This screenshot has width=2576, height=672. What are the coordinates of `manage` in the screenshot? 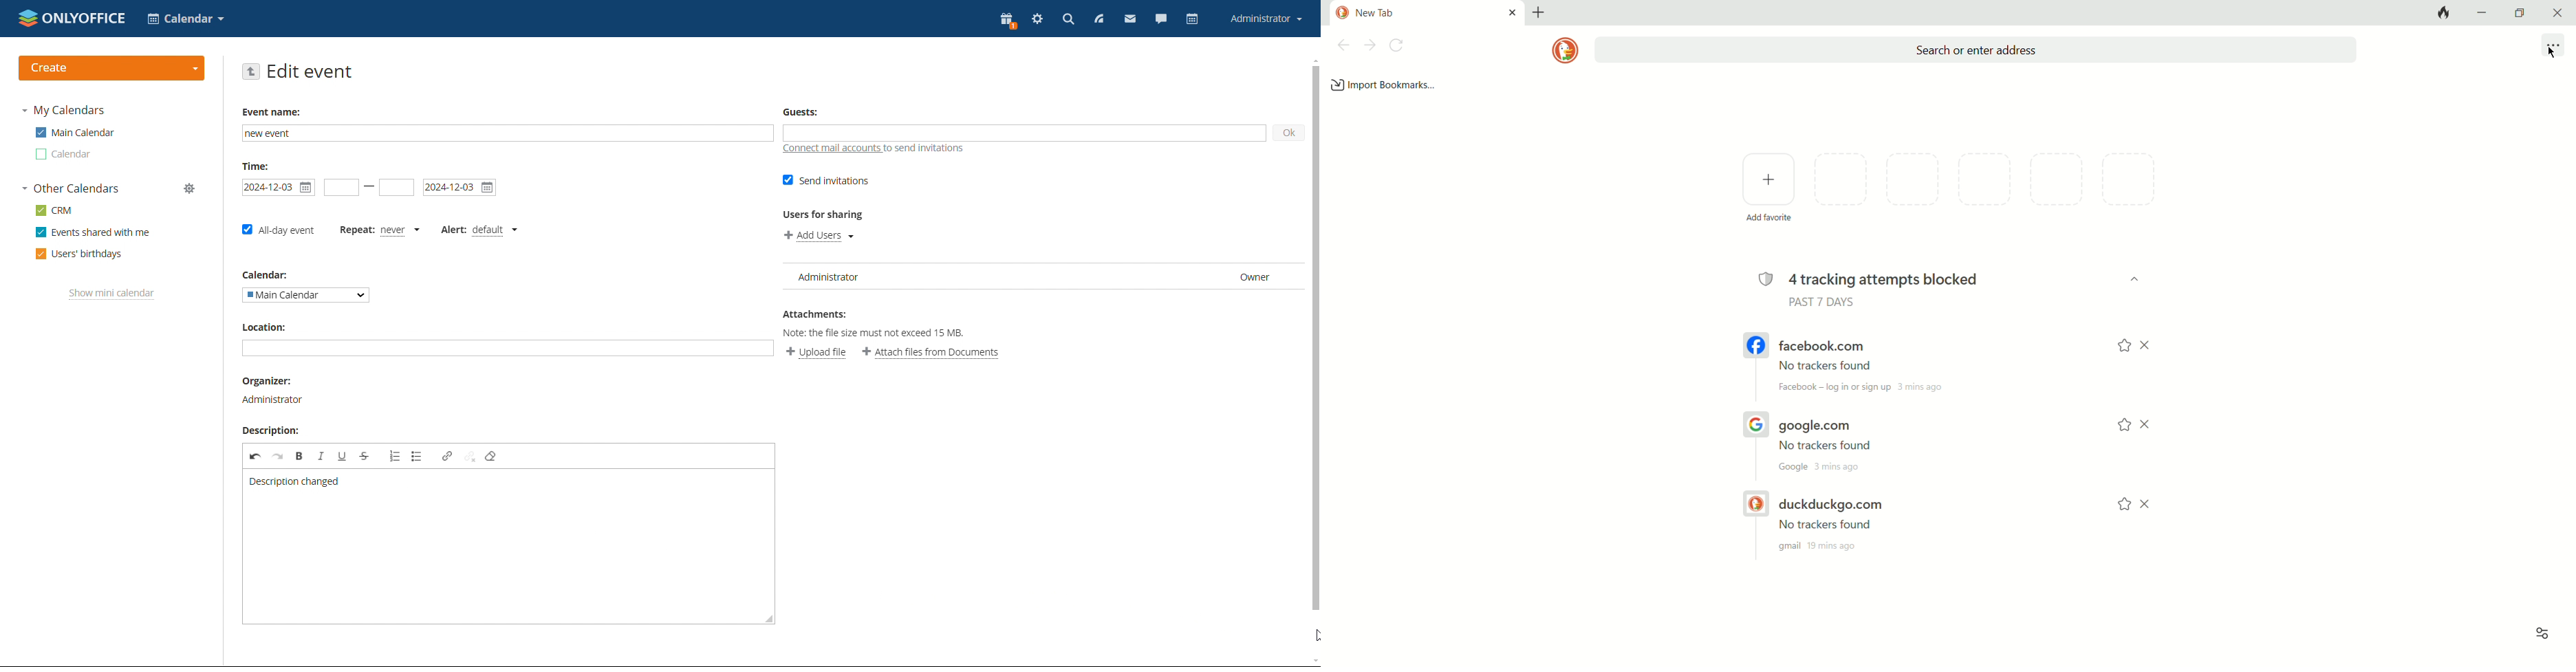 It's located at (190, 188).